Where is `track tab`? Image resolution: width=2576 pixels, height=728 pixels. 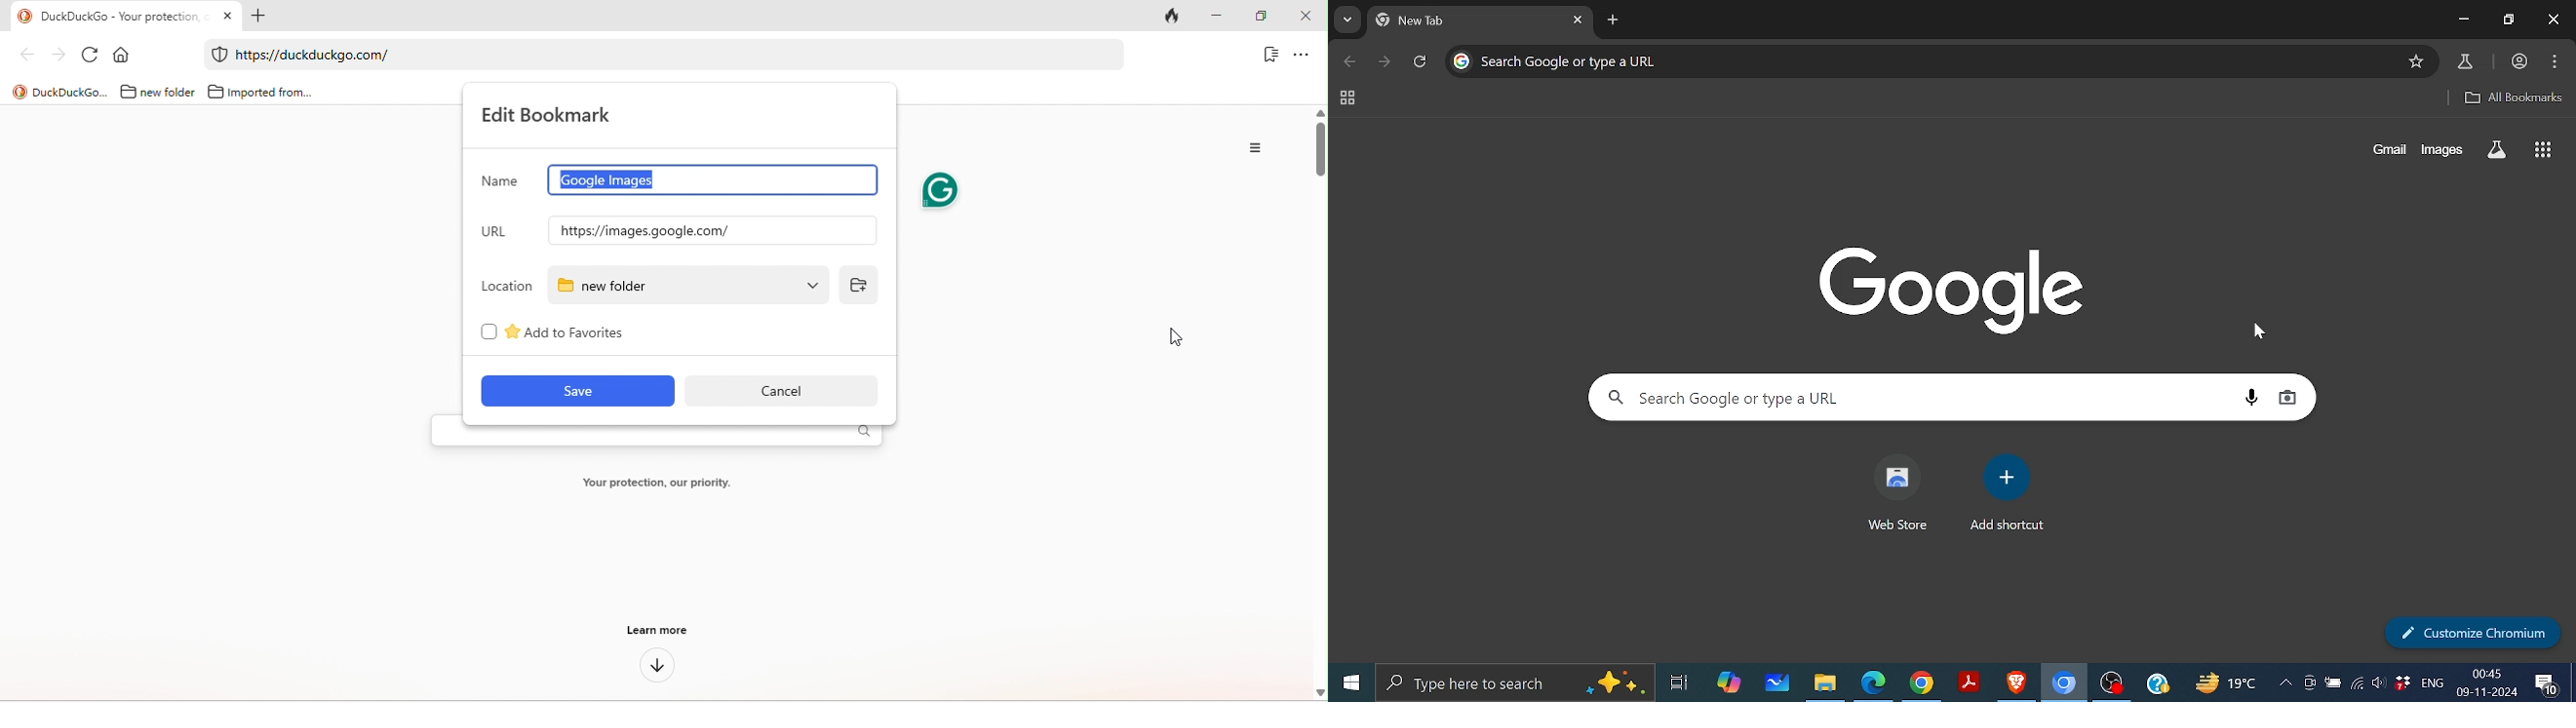 track tab is located at coordinates (1177, 15).